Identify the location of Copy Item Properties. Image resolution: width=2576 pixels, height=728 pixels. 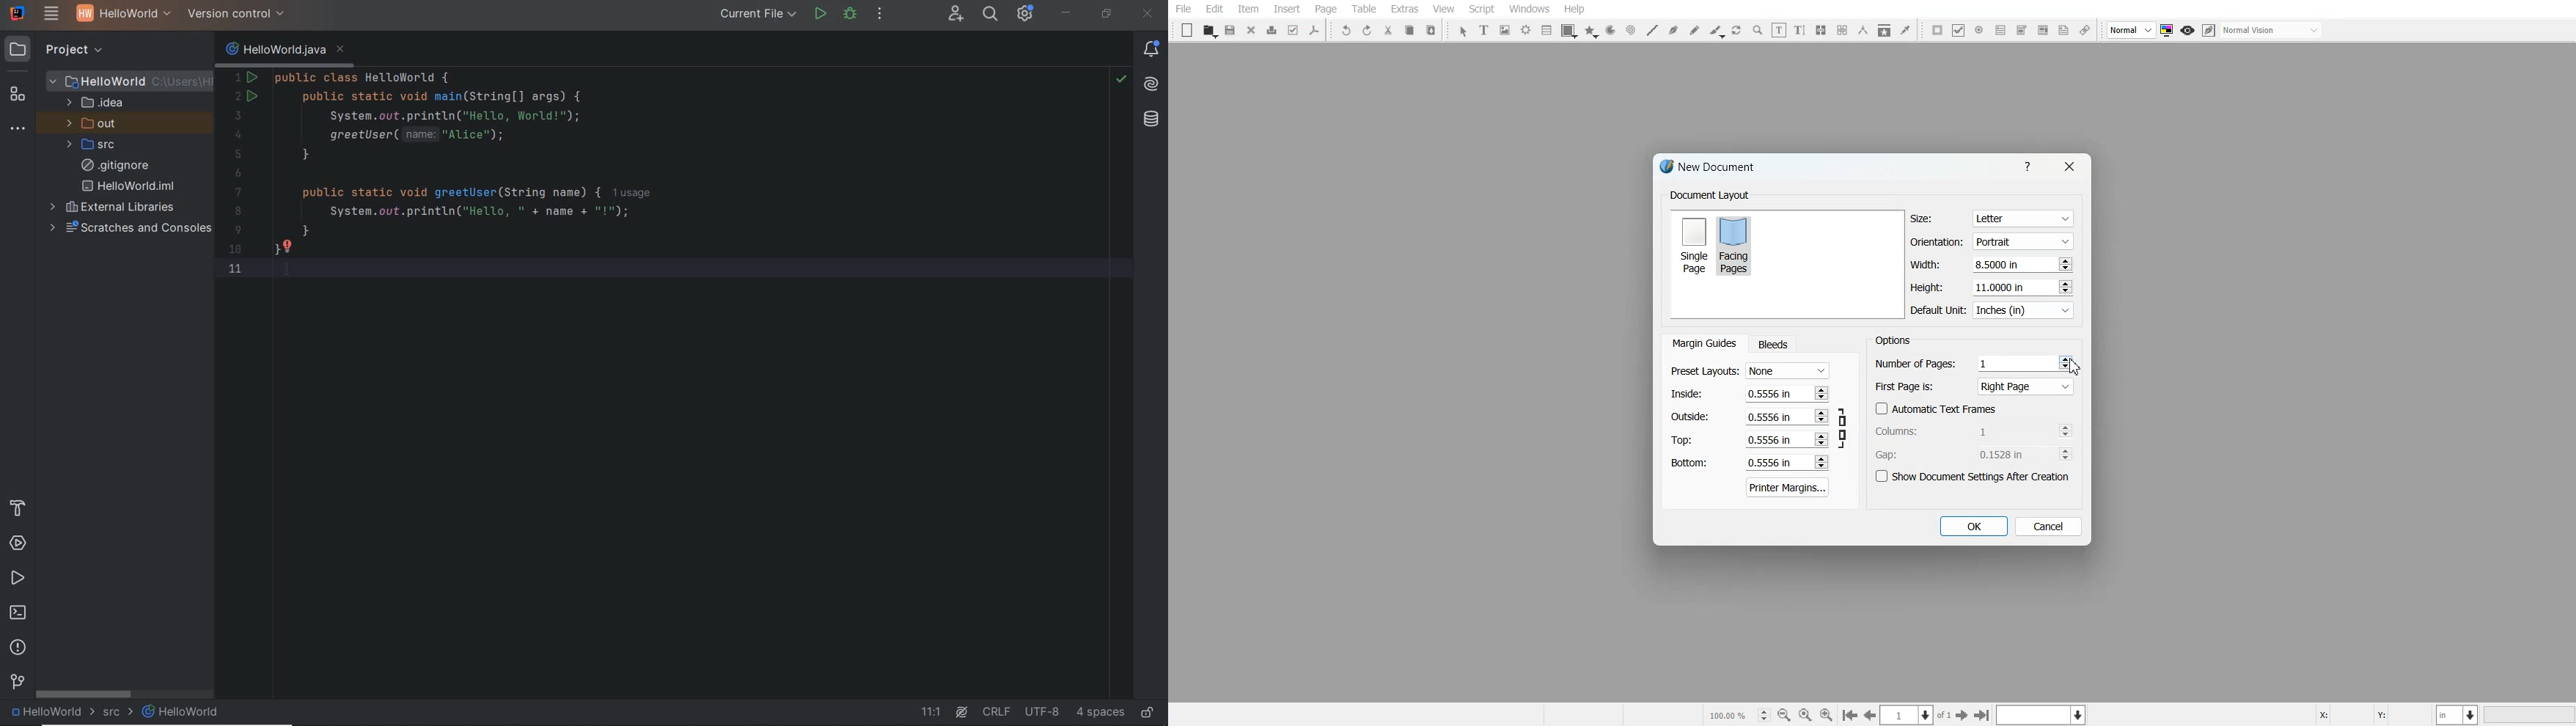
(1885, 30).